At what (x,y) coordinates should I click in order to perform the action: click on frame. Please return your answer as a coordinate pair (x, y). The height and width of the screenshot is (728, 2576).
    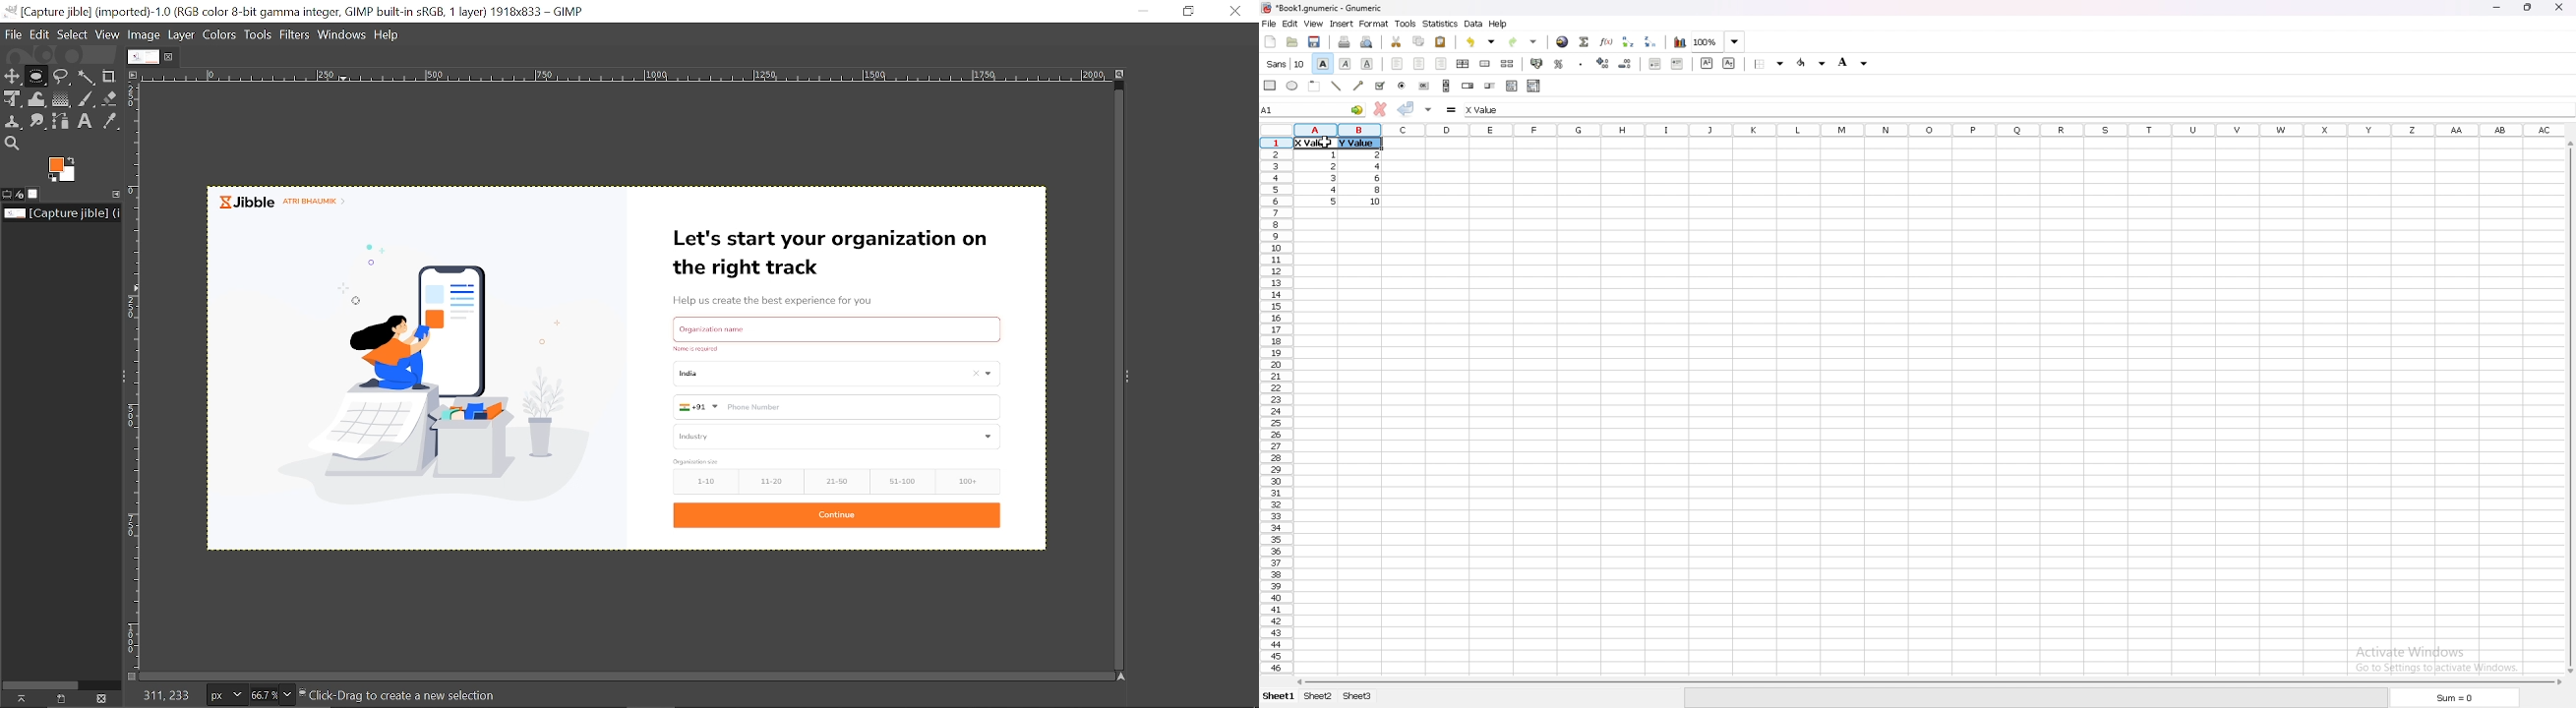
    Looking at the image, I should click on (1315, 85).